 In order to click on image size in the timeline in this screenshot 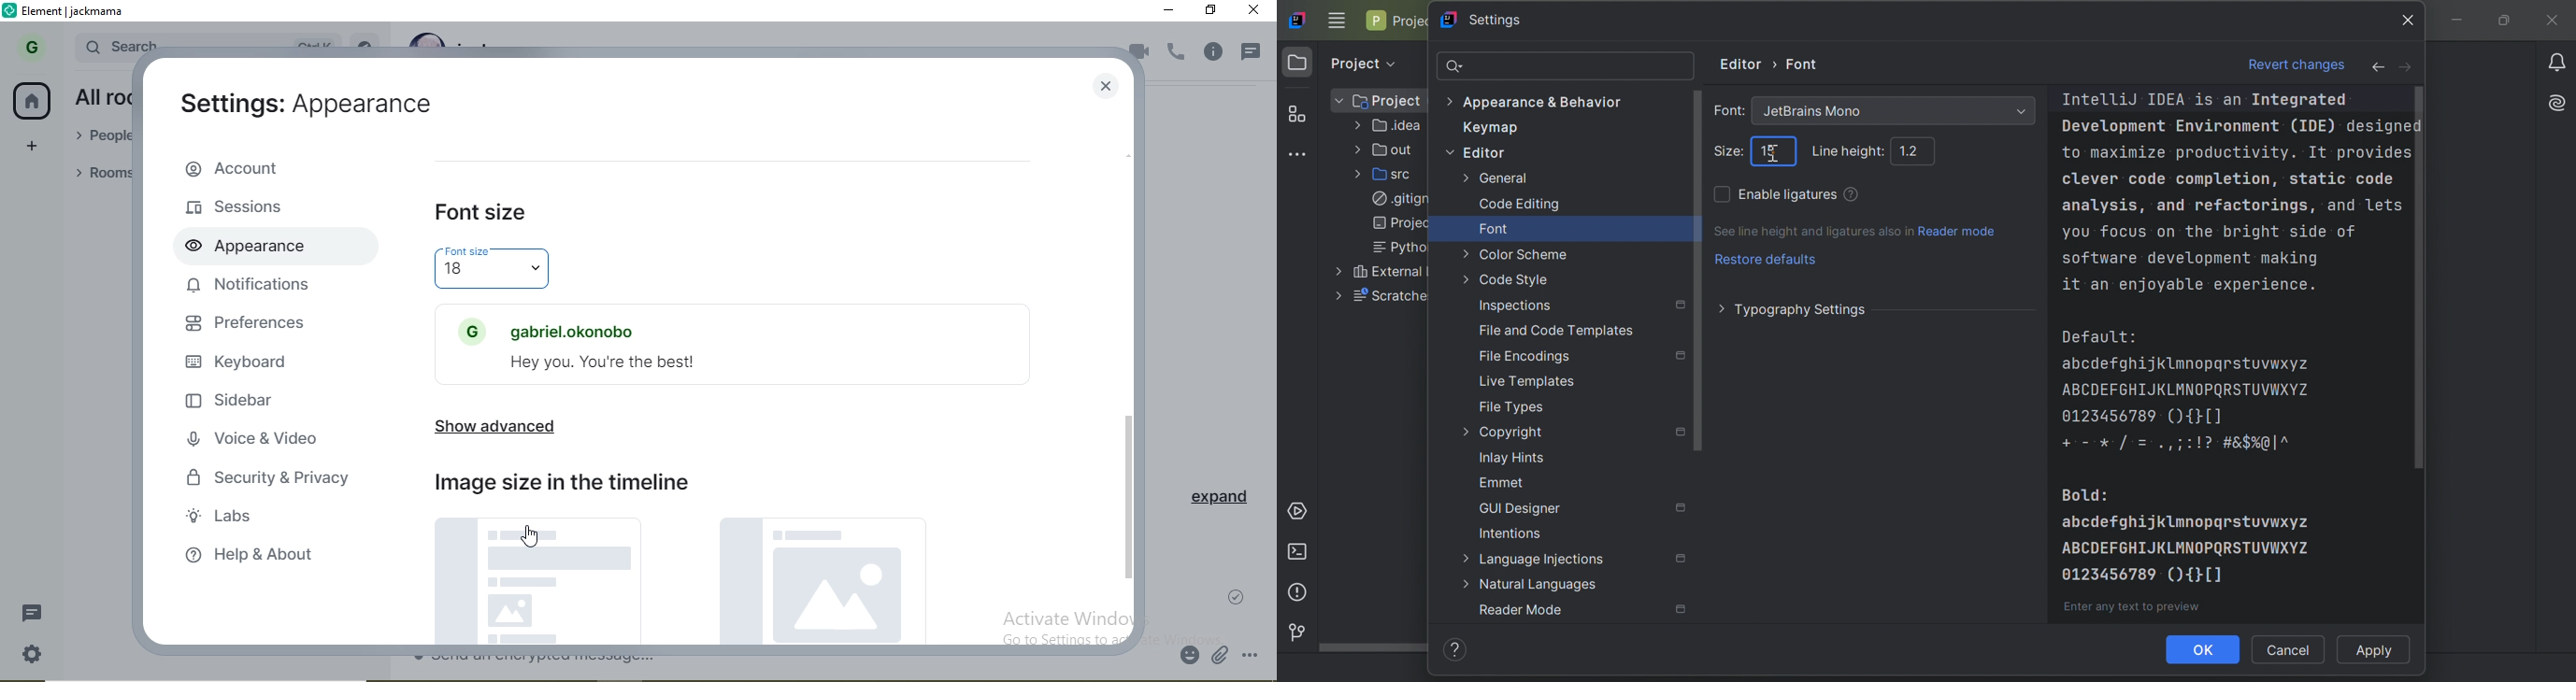, I will do `click(559, 475)`.